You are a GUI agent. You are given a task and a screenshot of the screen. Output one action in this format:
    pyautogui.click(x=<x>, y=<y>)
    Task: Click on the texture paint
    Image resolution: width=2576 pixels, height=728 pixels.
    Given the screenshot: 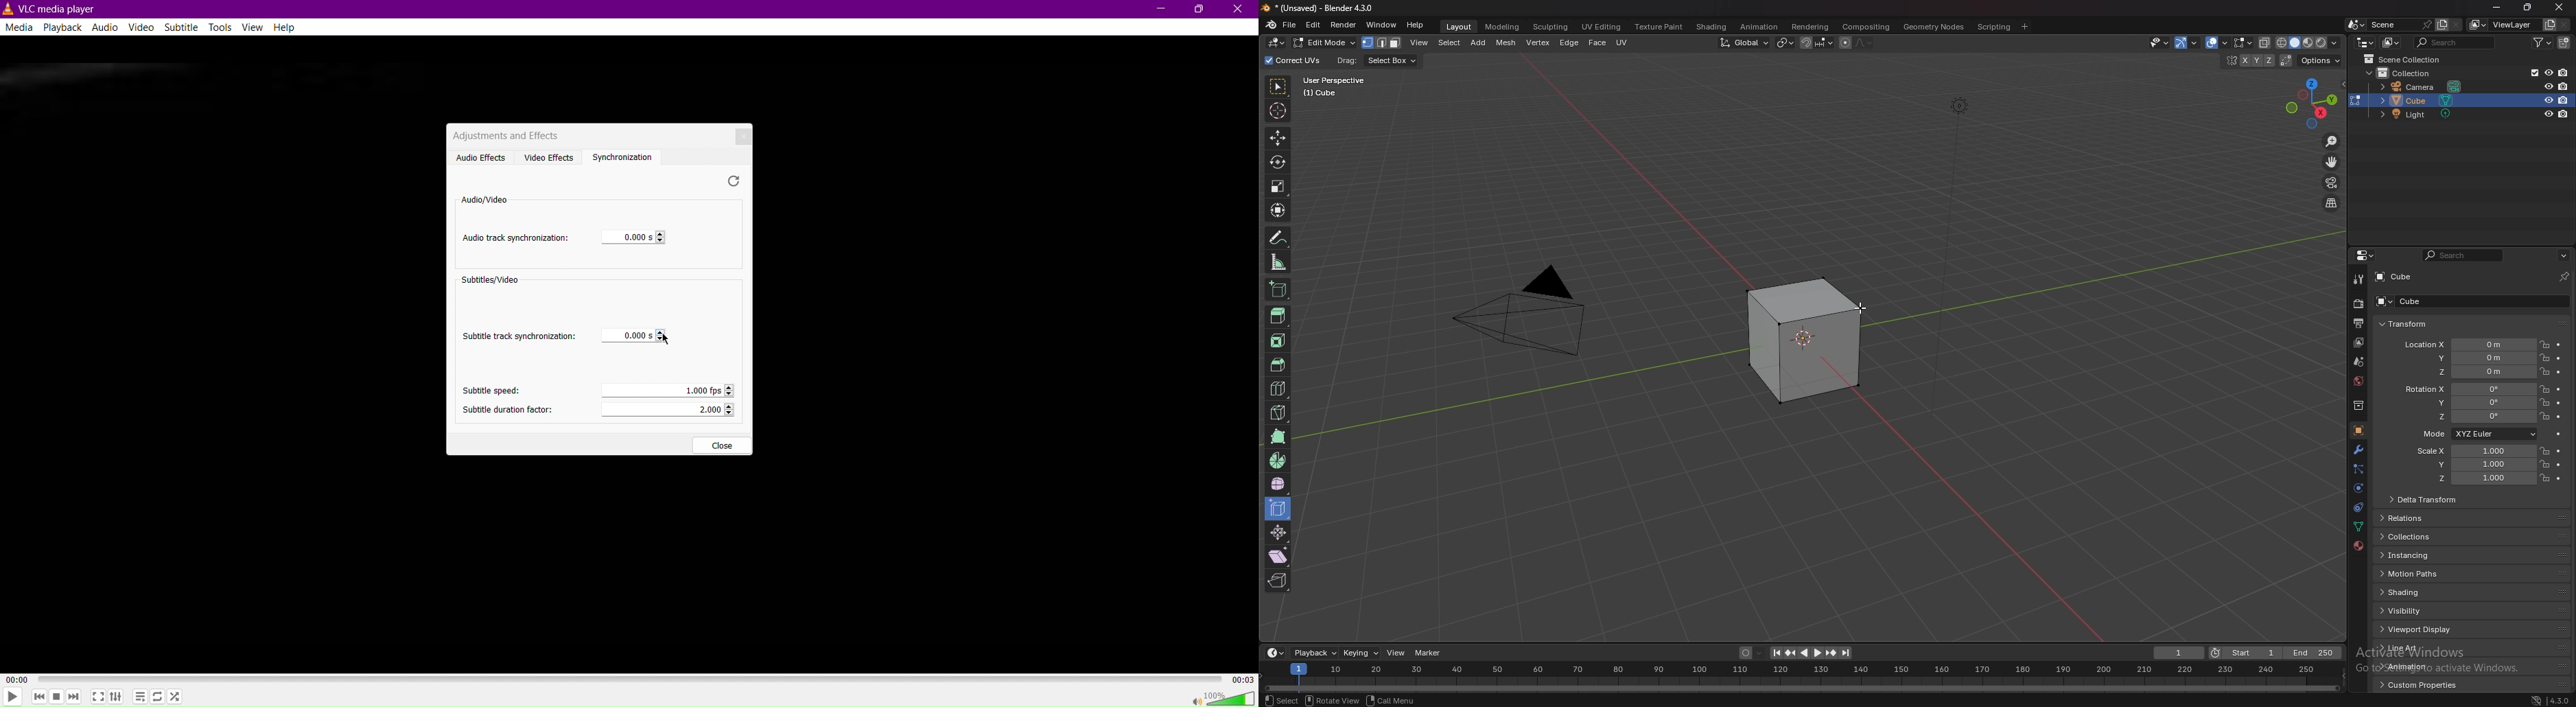 What is the action you would take?
    pyautogui.click(x=1659, y=27)
    